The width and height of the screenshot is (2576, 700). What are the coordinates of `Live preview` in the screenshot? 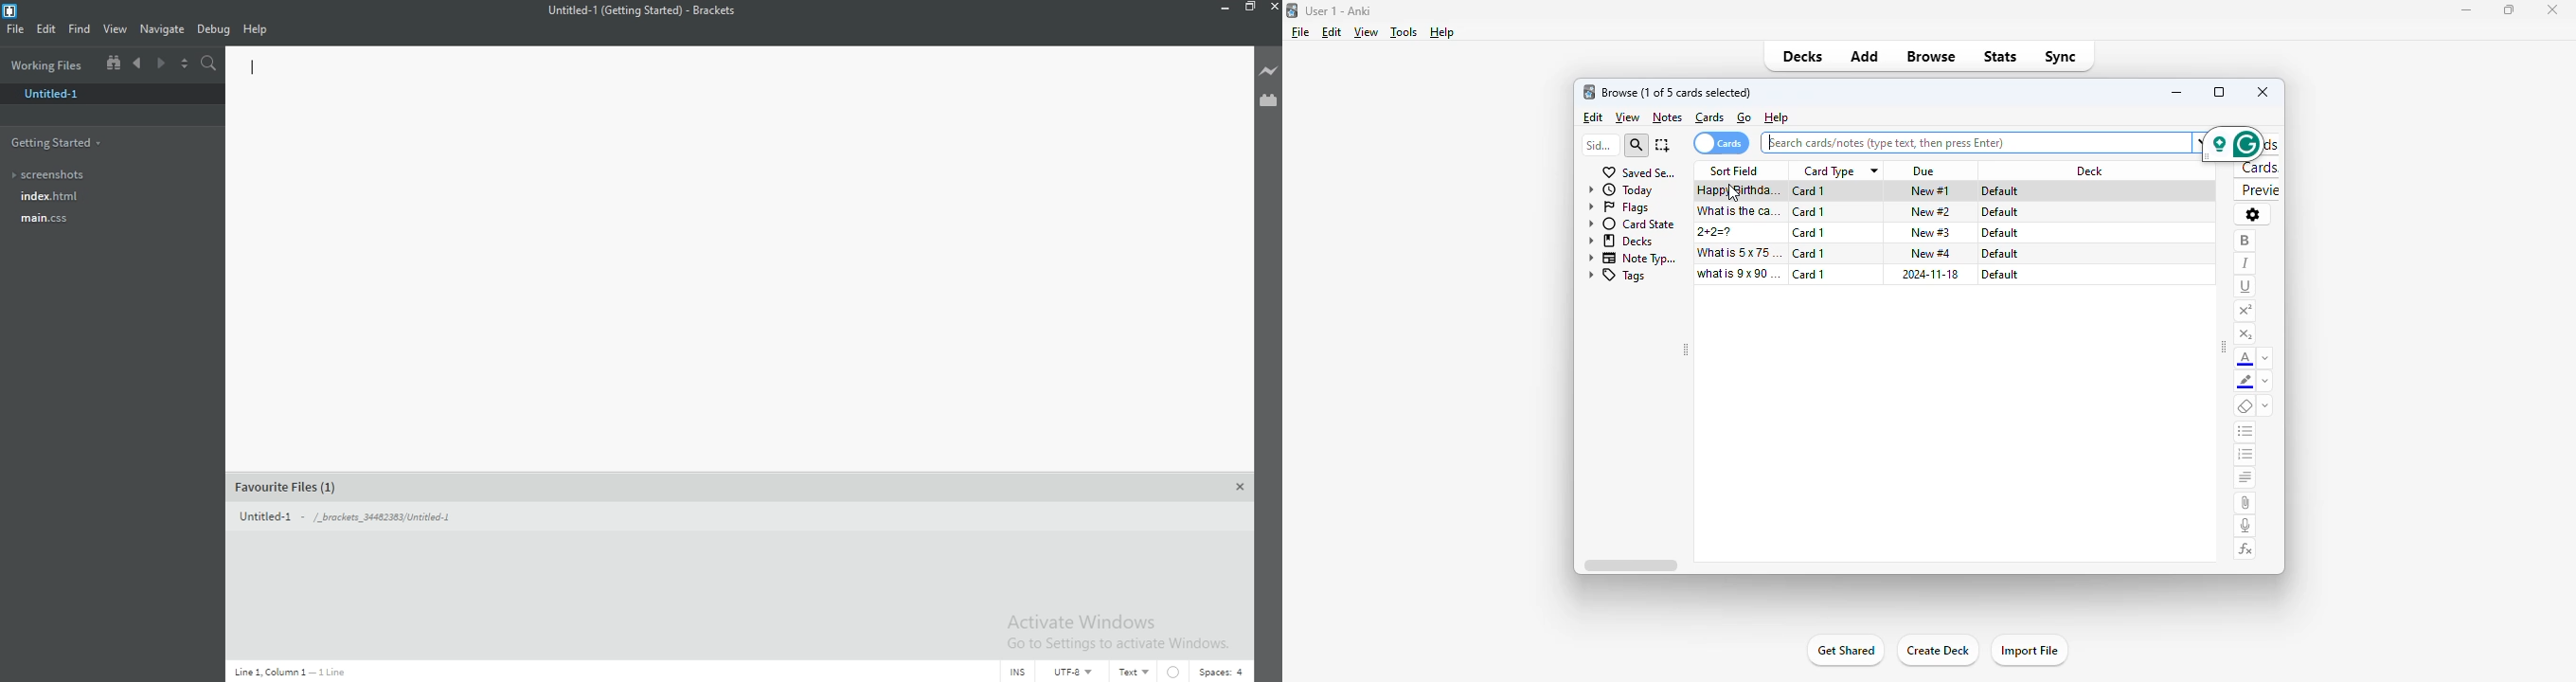 It's located at (1269, 72).